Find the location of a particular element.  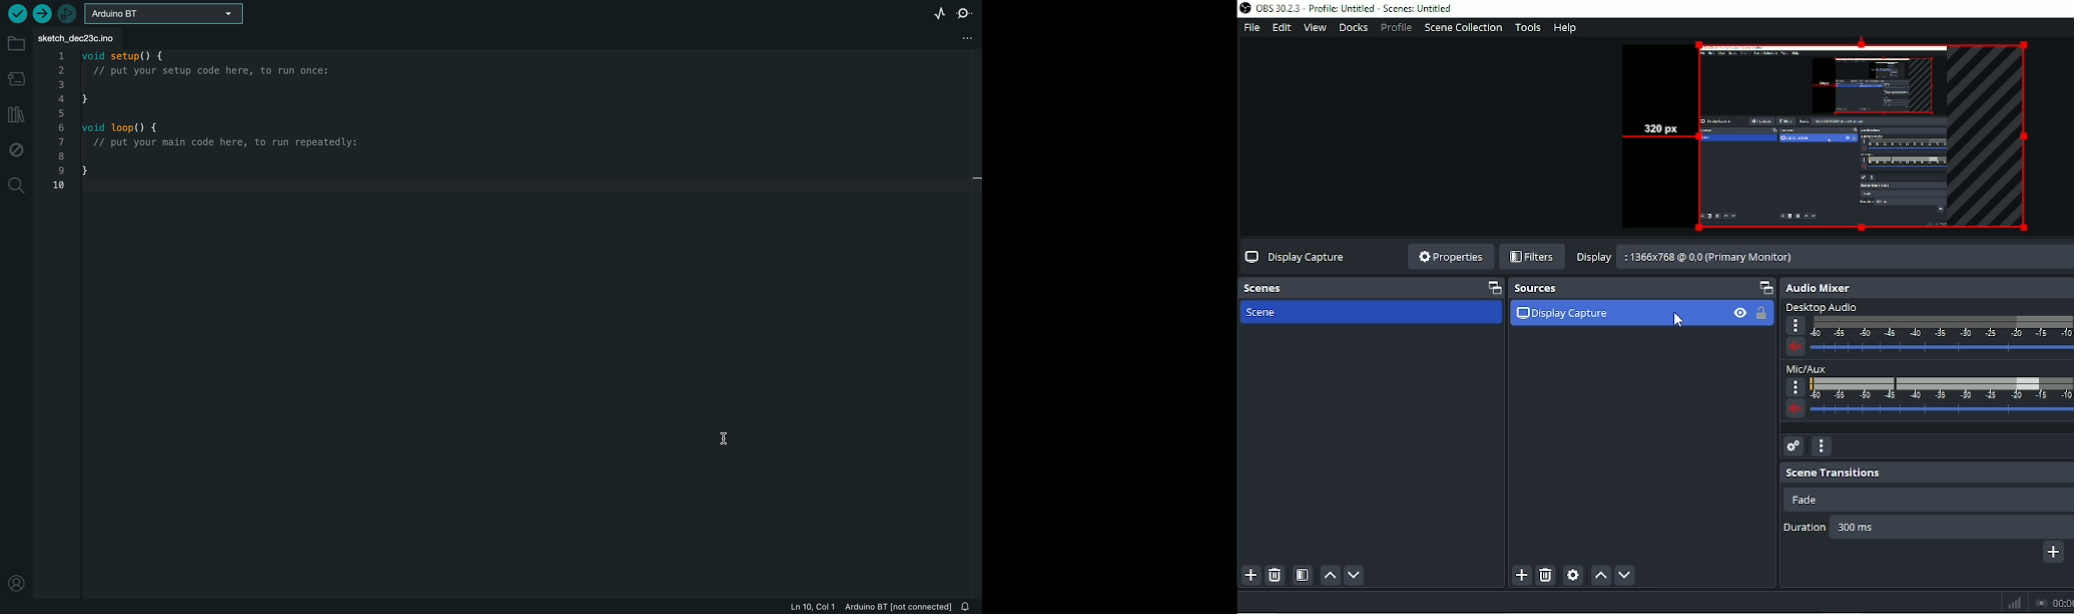

Desktop audio is located at coordinates (1926, 330).